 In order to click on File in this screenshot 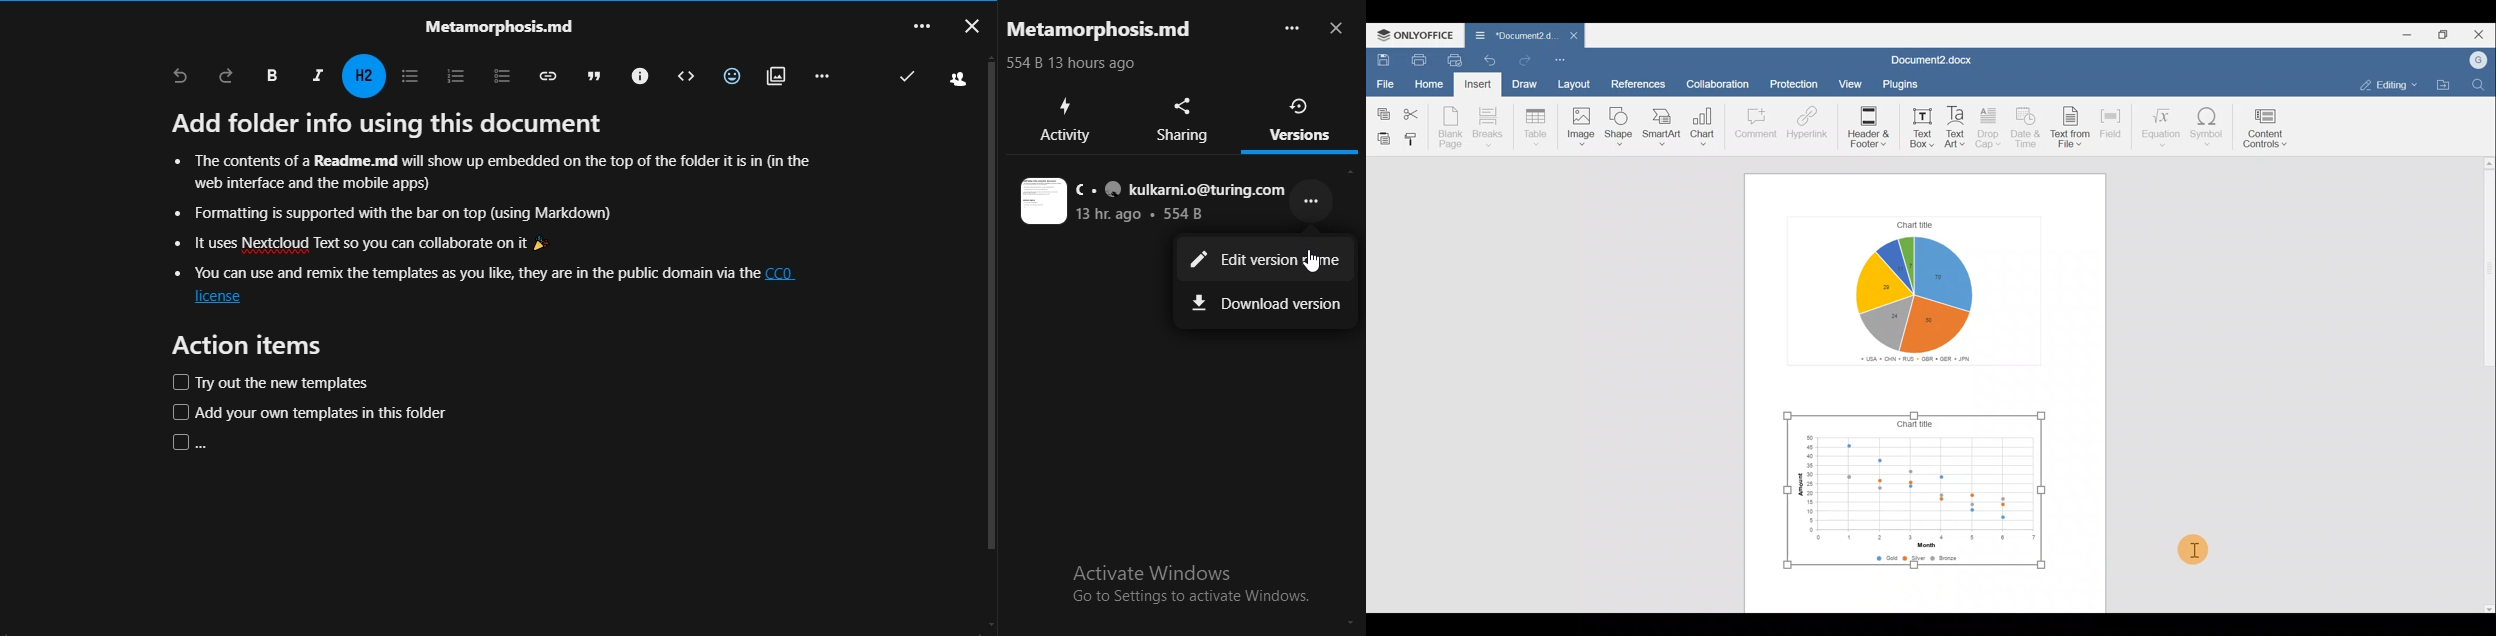, I will do `click(1383, 84)`.